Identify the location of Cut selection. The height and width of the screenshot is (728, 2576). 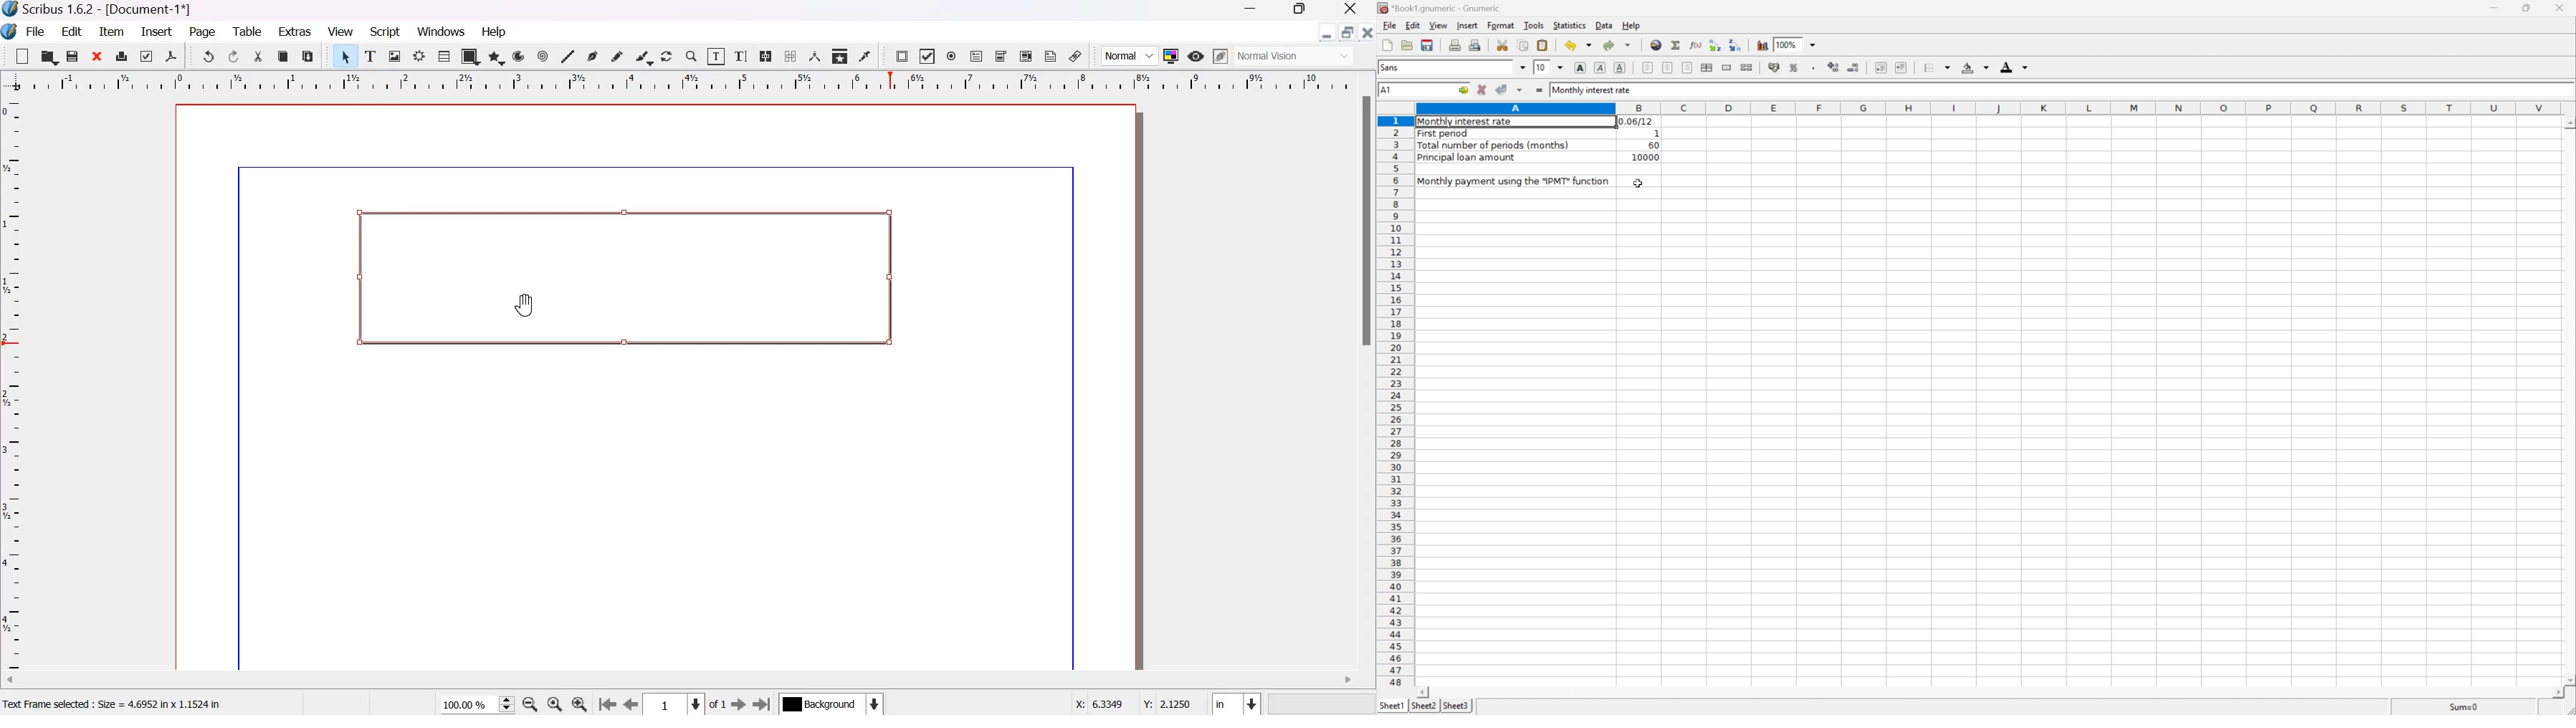
(1502, 45).